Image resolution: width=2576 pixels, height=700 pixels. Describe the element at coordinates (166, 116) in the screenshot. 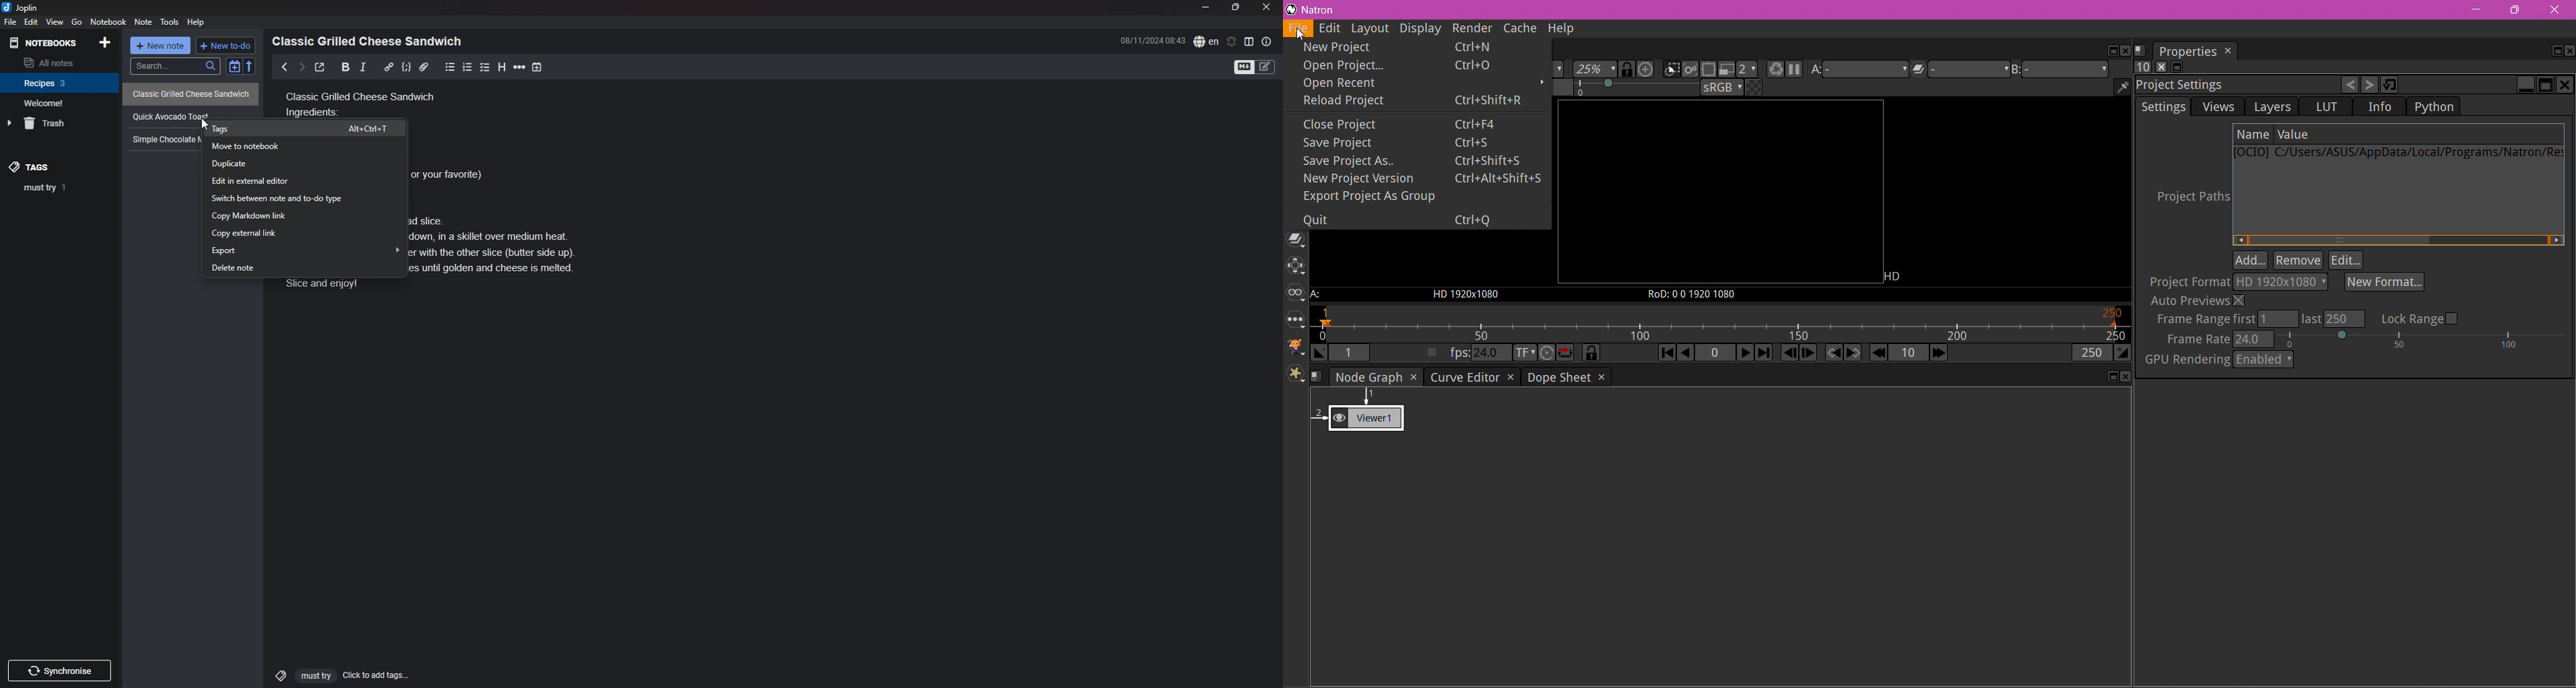

I see `recipe` at that location.